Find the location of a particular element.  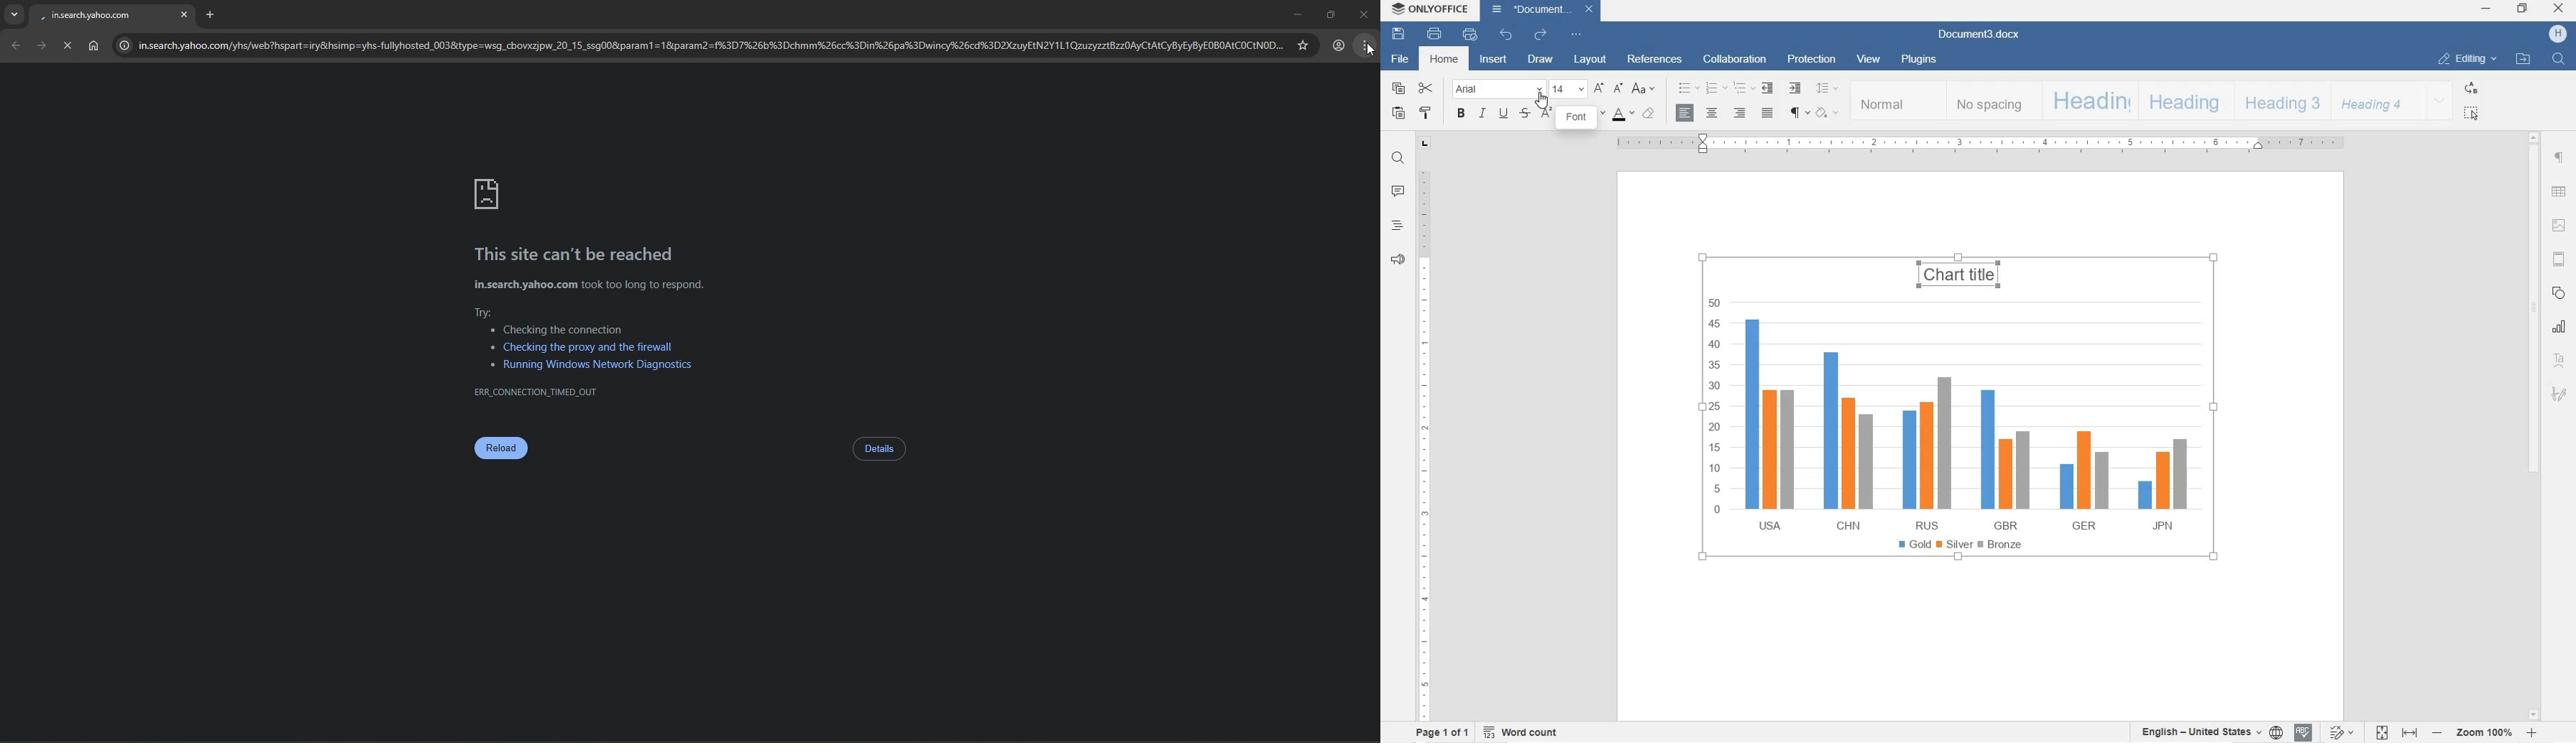

in.search.yahoo.com took too long to respond. is located at coordinates (589, 285).